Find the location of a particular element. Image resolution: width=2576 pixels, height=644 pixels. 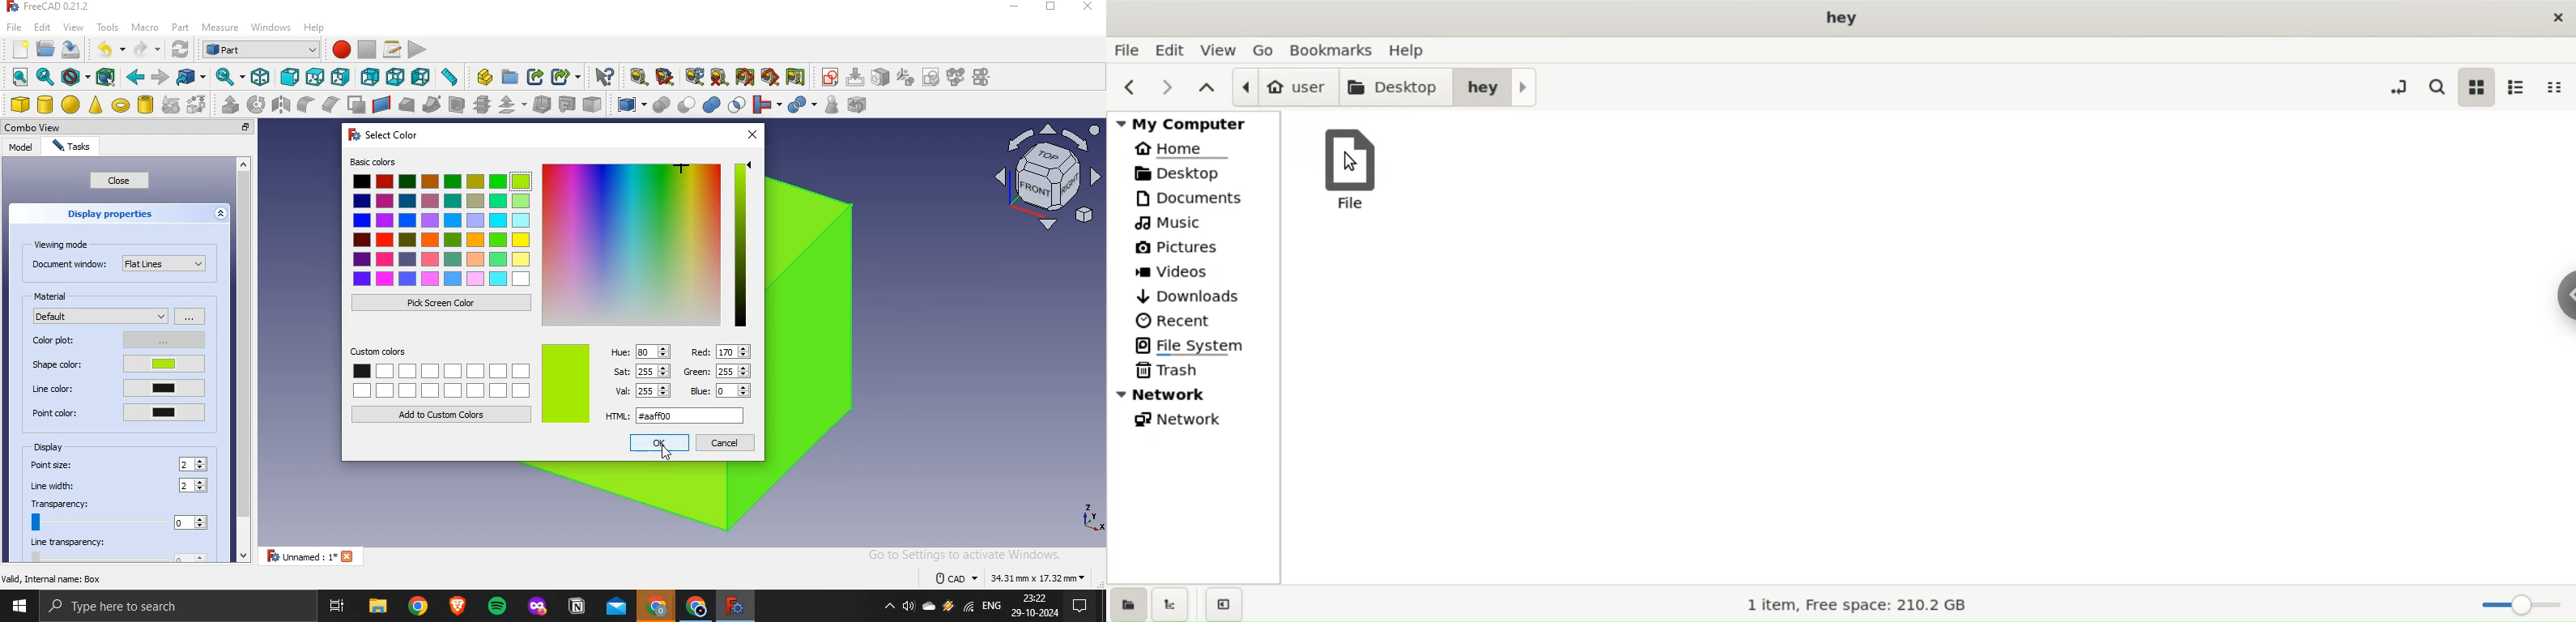

basic colors is located at coordinates (442, 223).